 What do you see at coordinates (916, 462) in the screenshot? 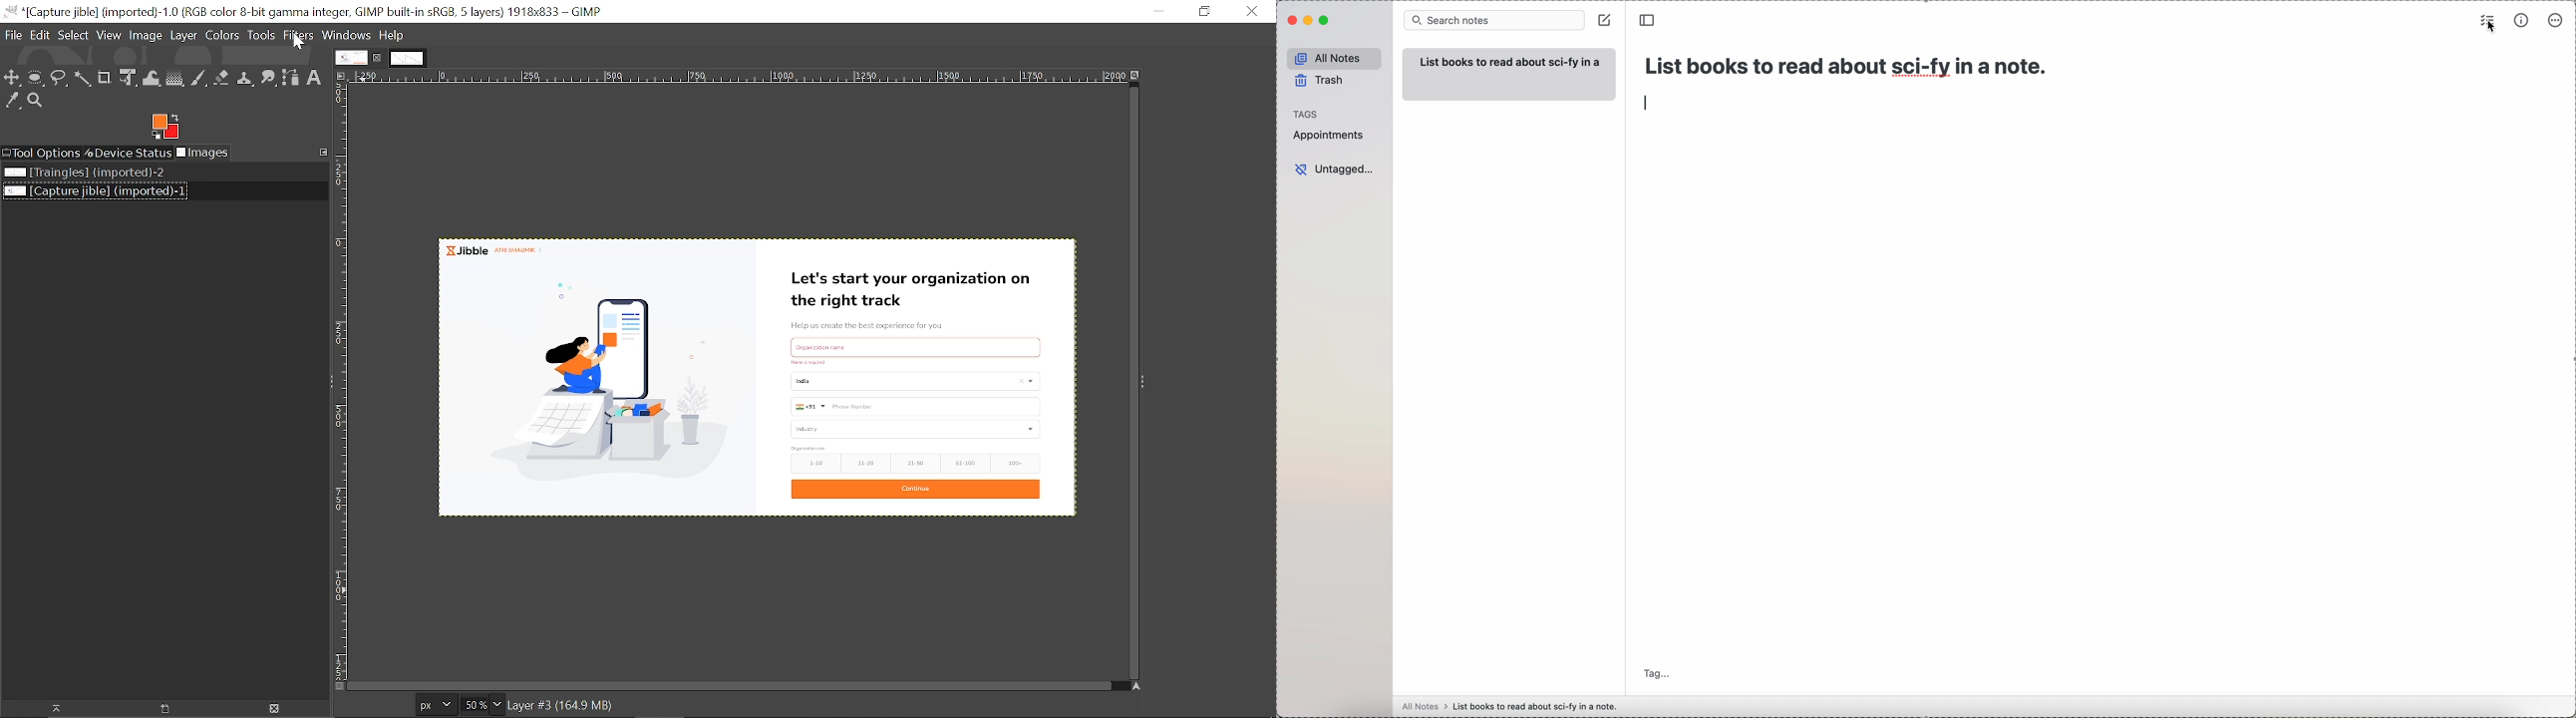
I see `21-50` at bounding box center [916, 462].